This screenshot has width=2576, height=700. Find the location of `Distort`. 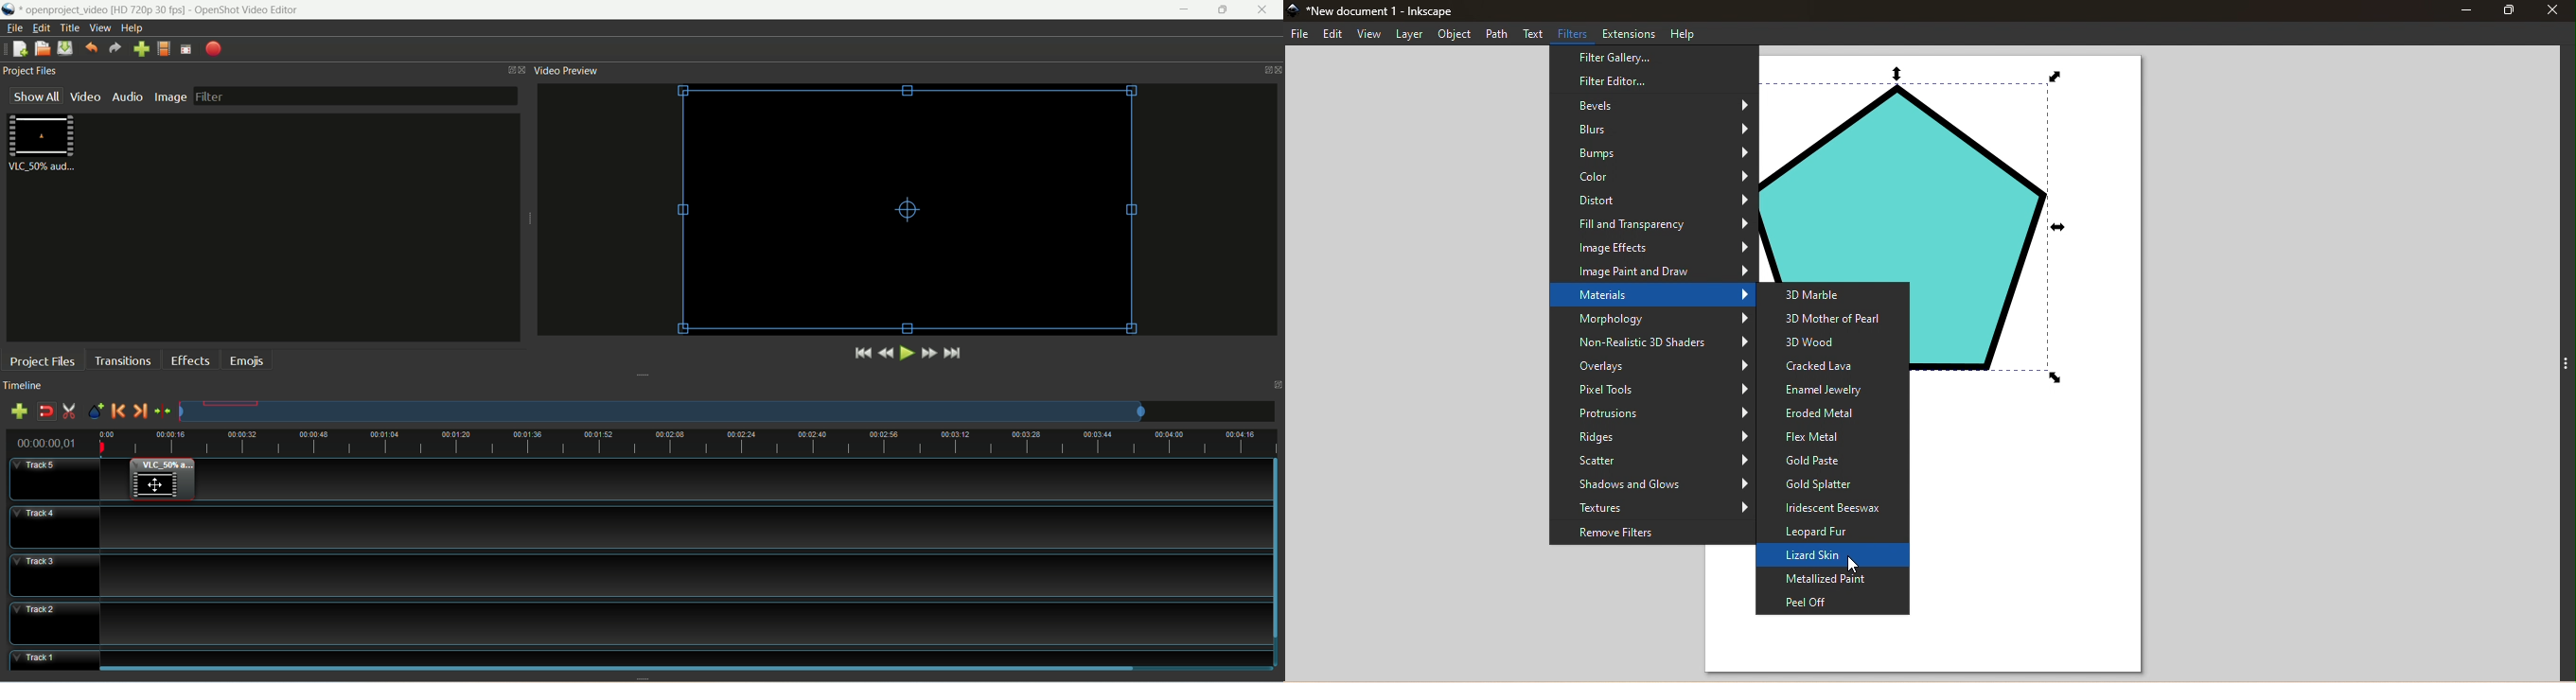

Distort is located at coordinates (1651, 201).